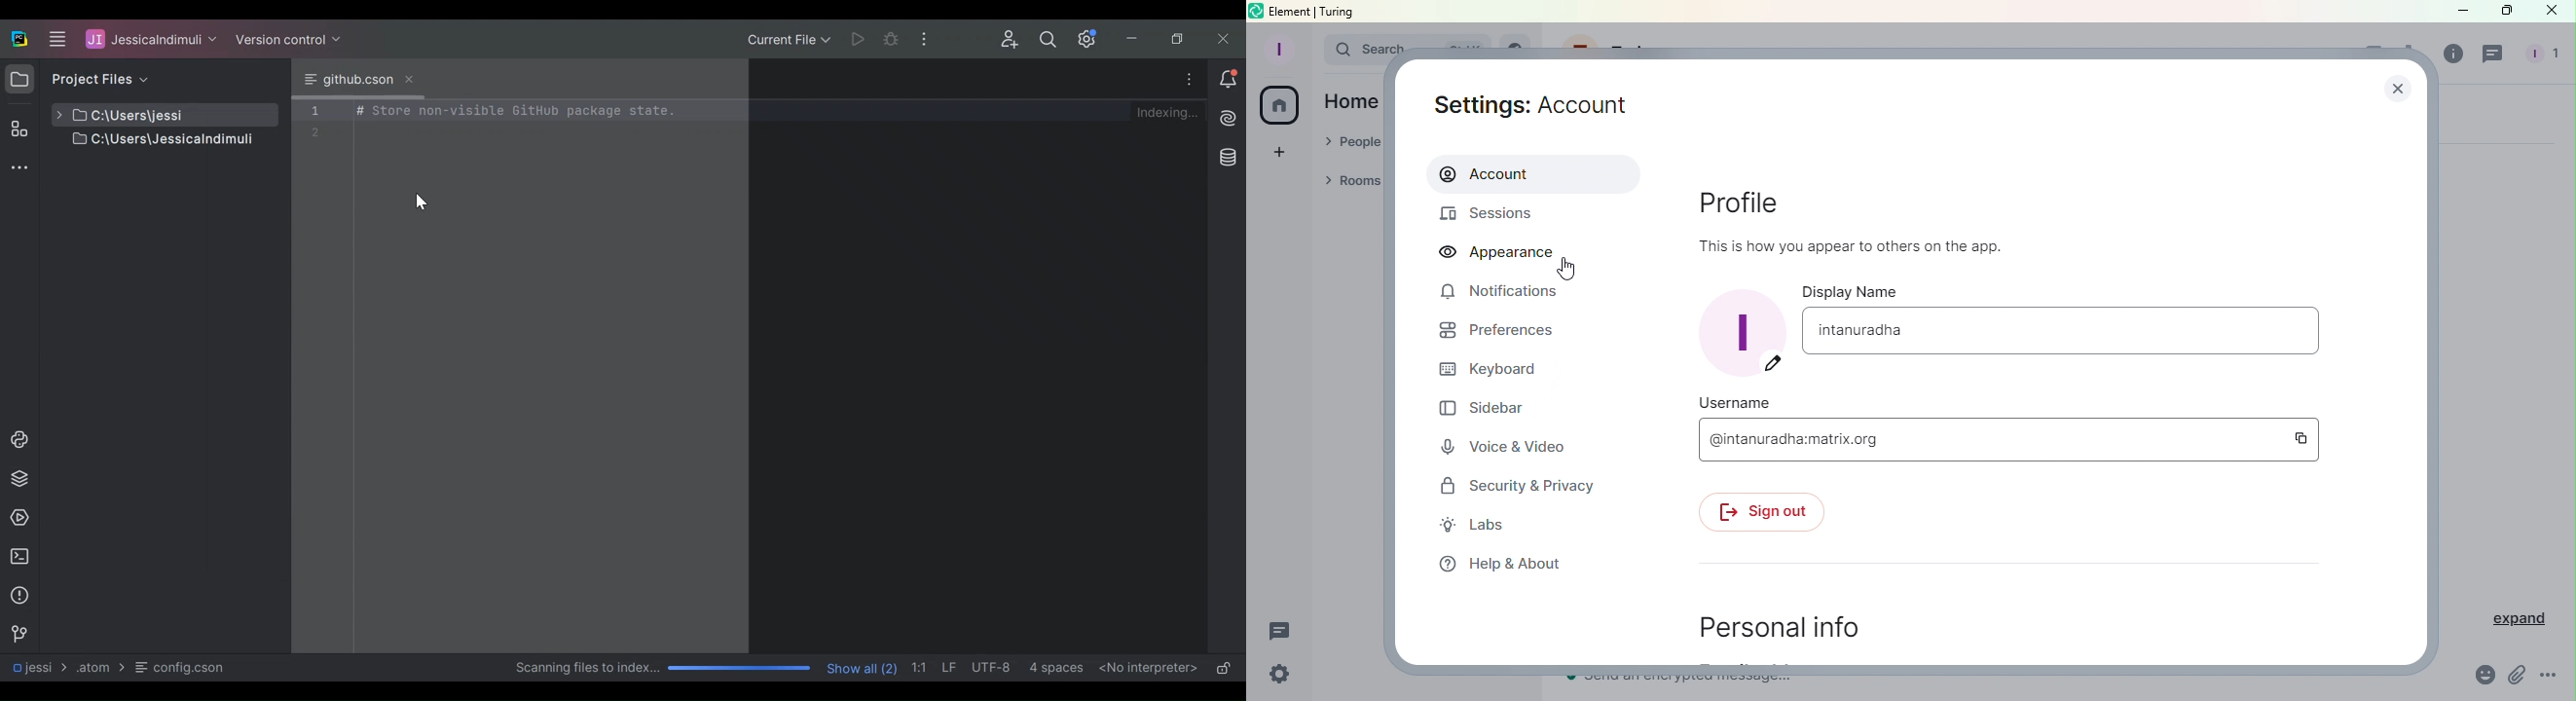 Image resolution: width=2576 pixels, height=728 pixels. What do you see at coordinates (1257, 11) in the screenshot?
I see `Element icon` at bounding box center [1257, 11].